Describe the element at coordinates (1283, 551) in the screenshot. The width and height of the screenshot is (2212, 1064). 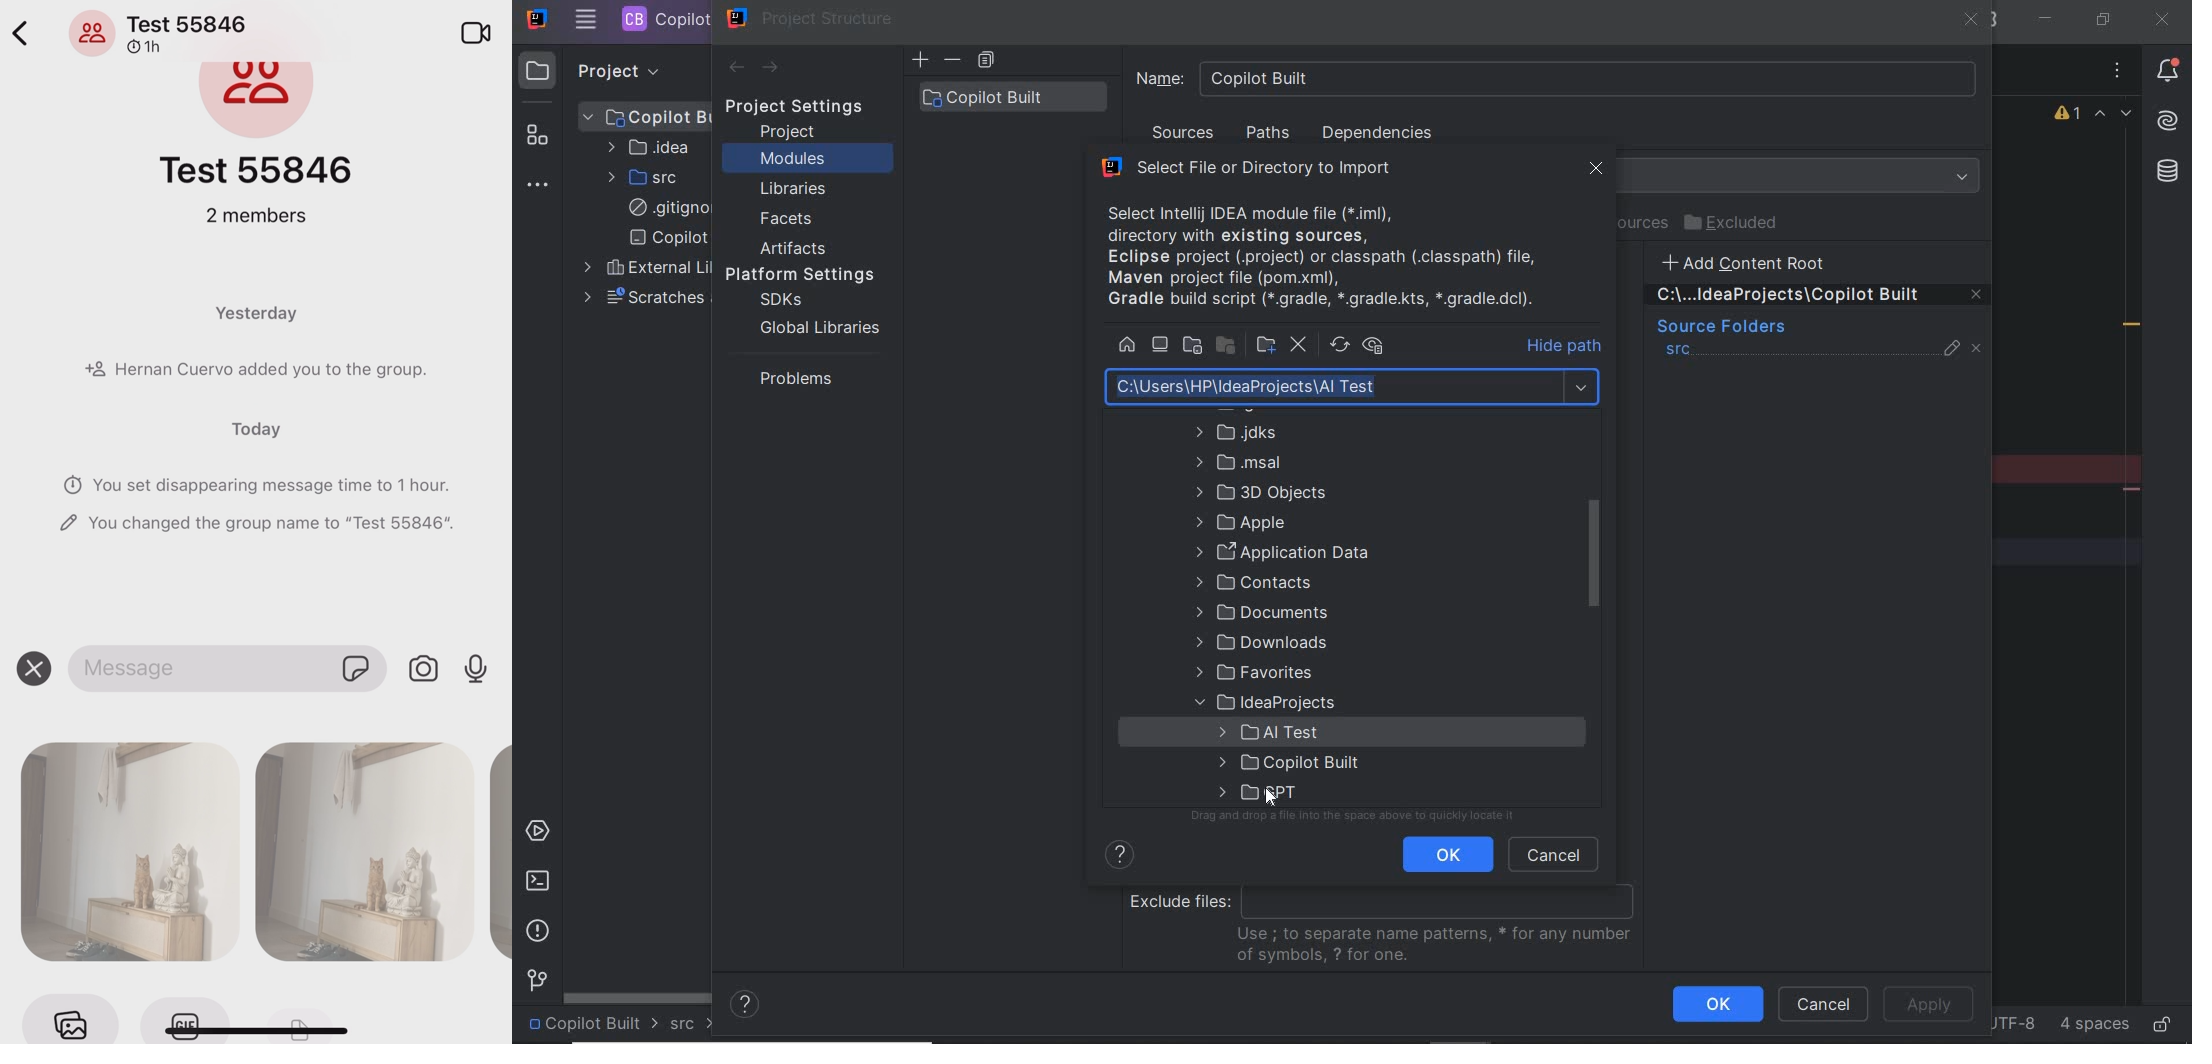
I see `folder` at that location.